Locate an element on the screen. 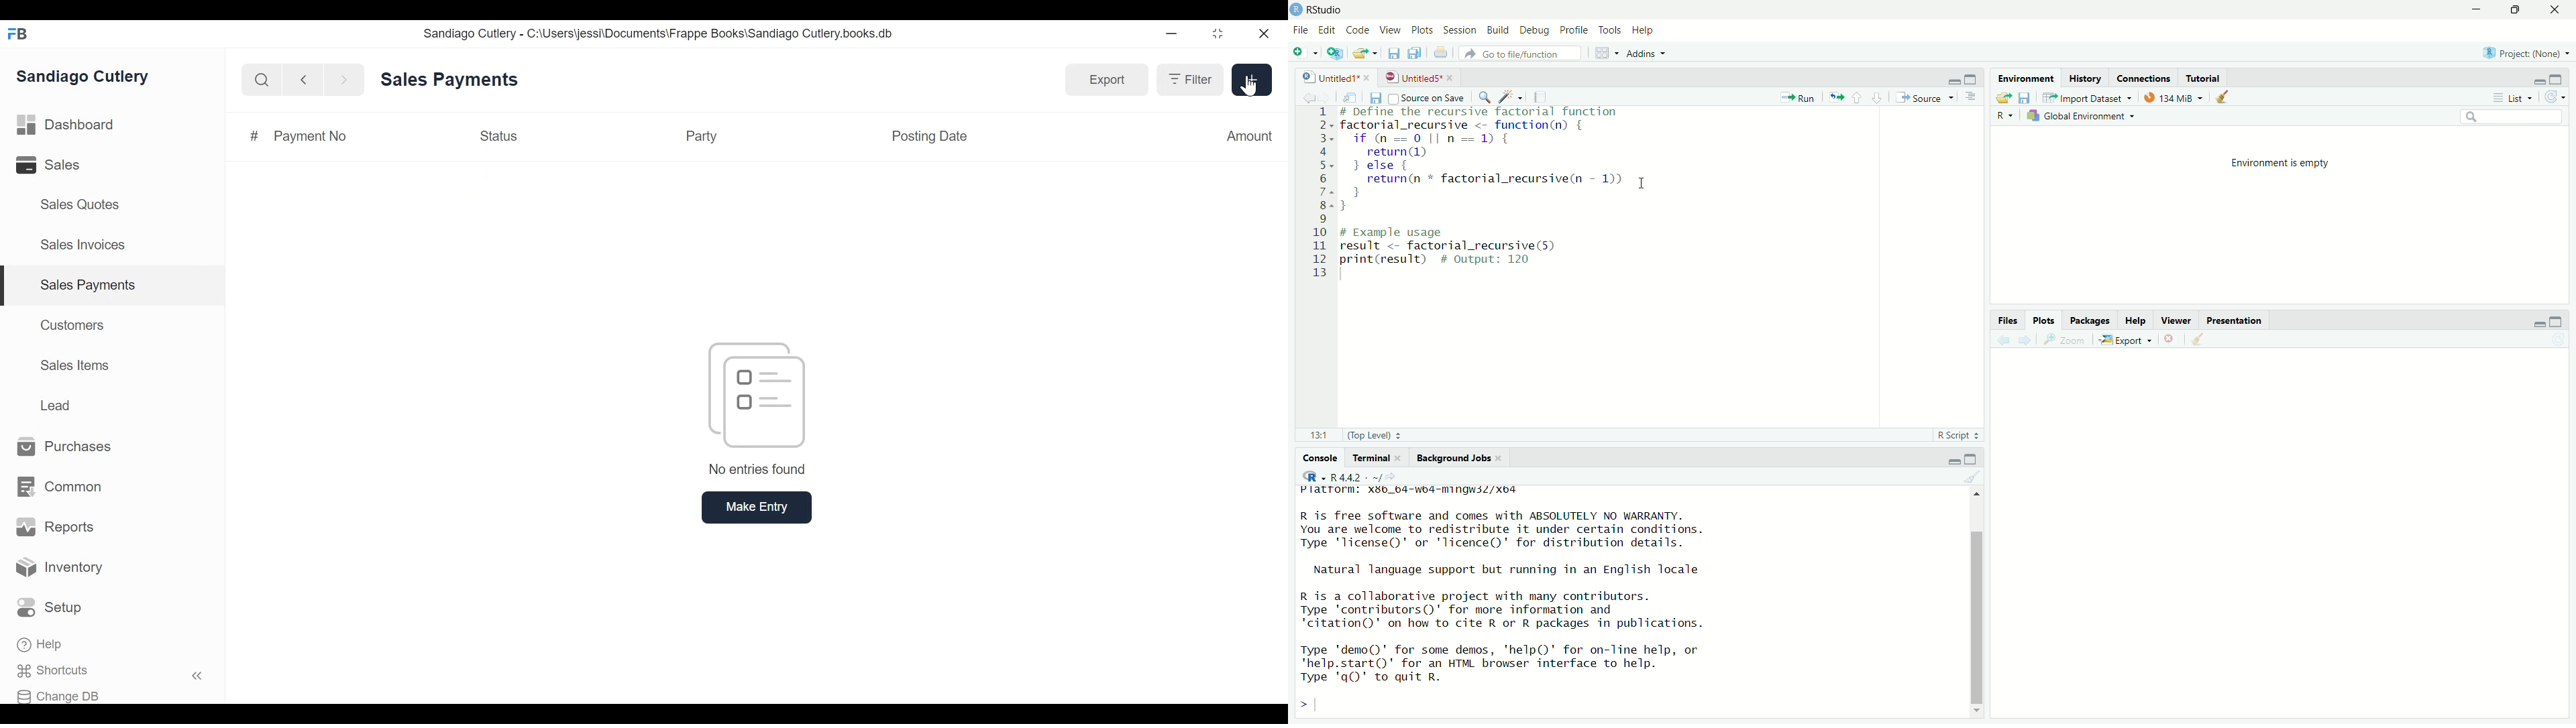 The height and width of the screenshot is (728, 2576). Sourceon Save is located at coordinates (1428, 97).